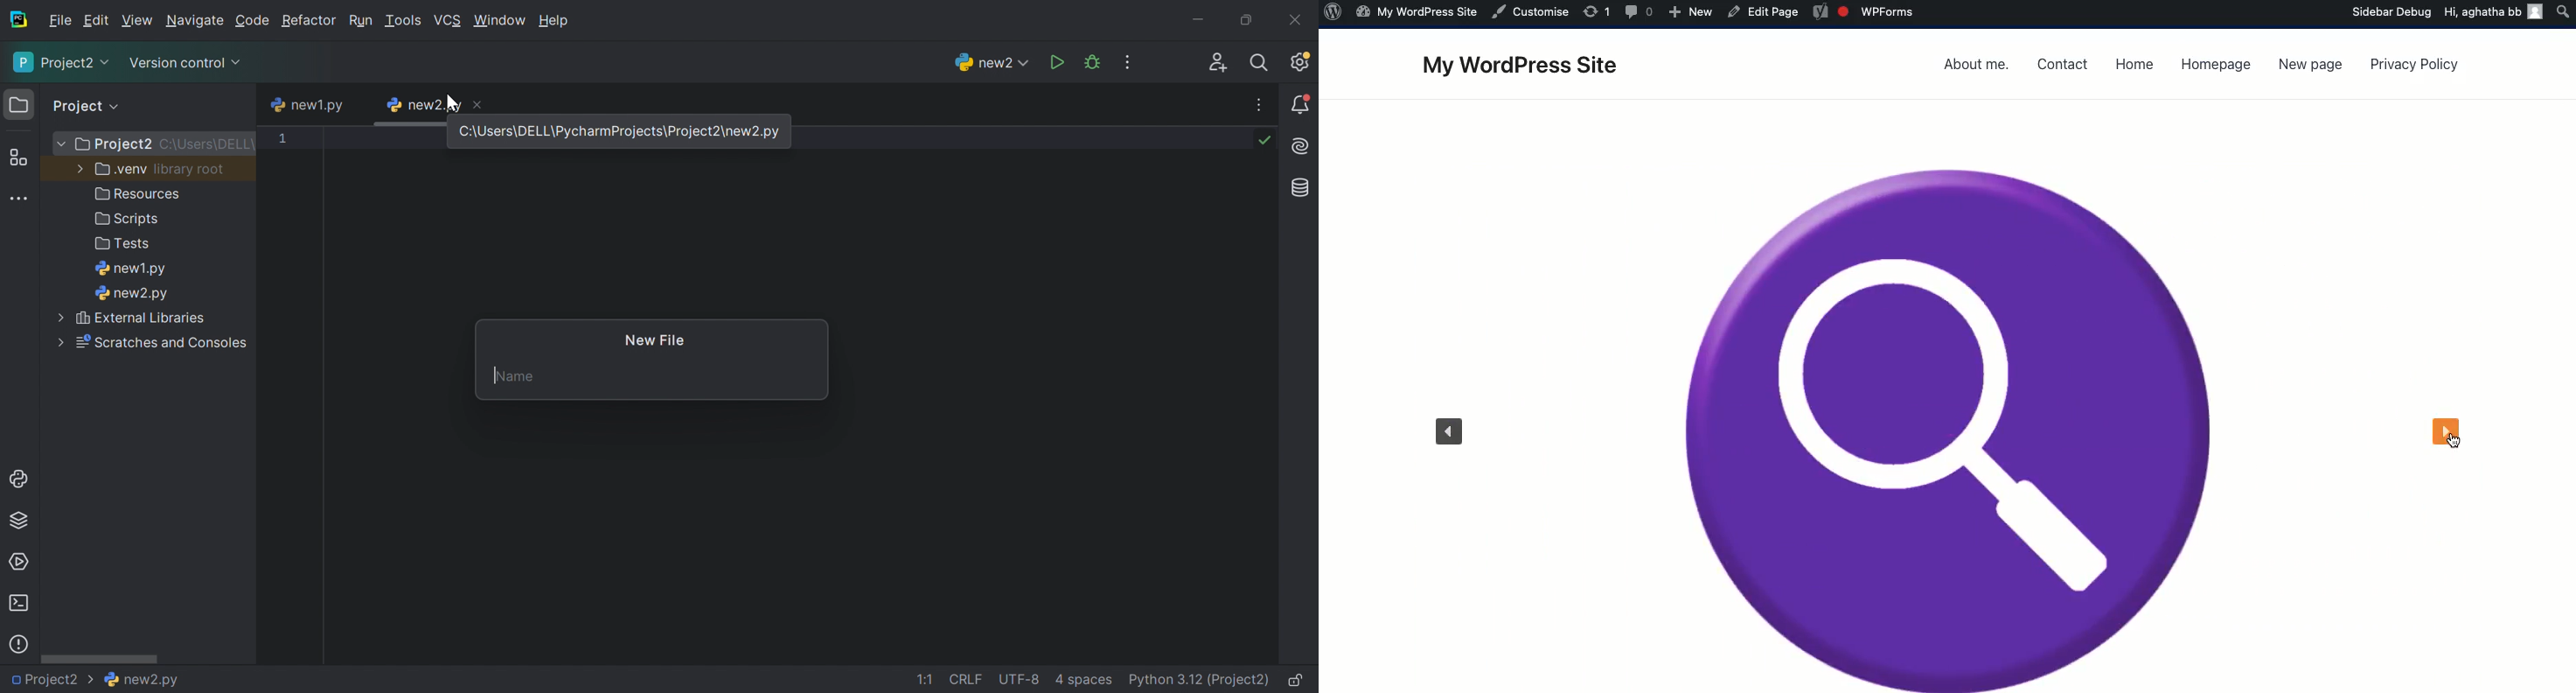 The image size is (2576, 700). I want to click on Close, so click(481, 103).